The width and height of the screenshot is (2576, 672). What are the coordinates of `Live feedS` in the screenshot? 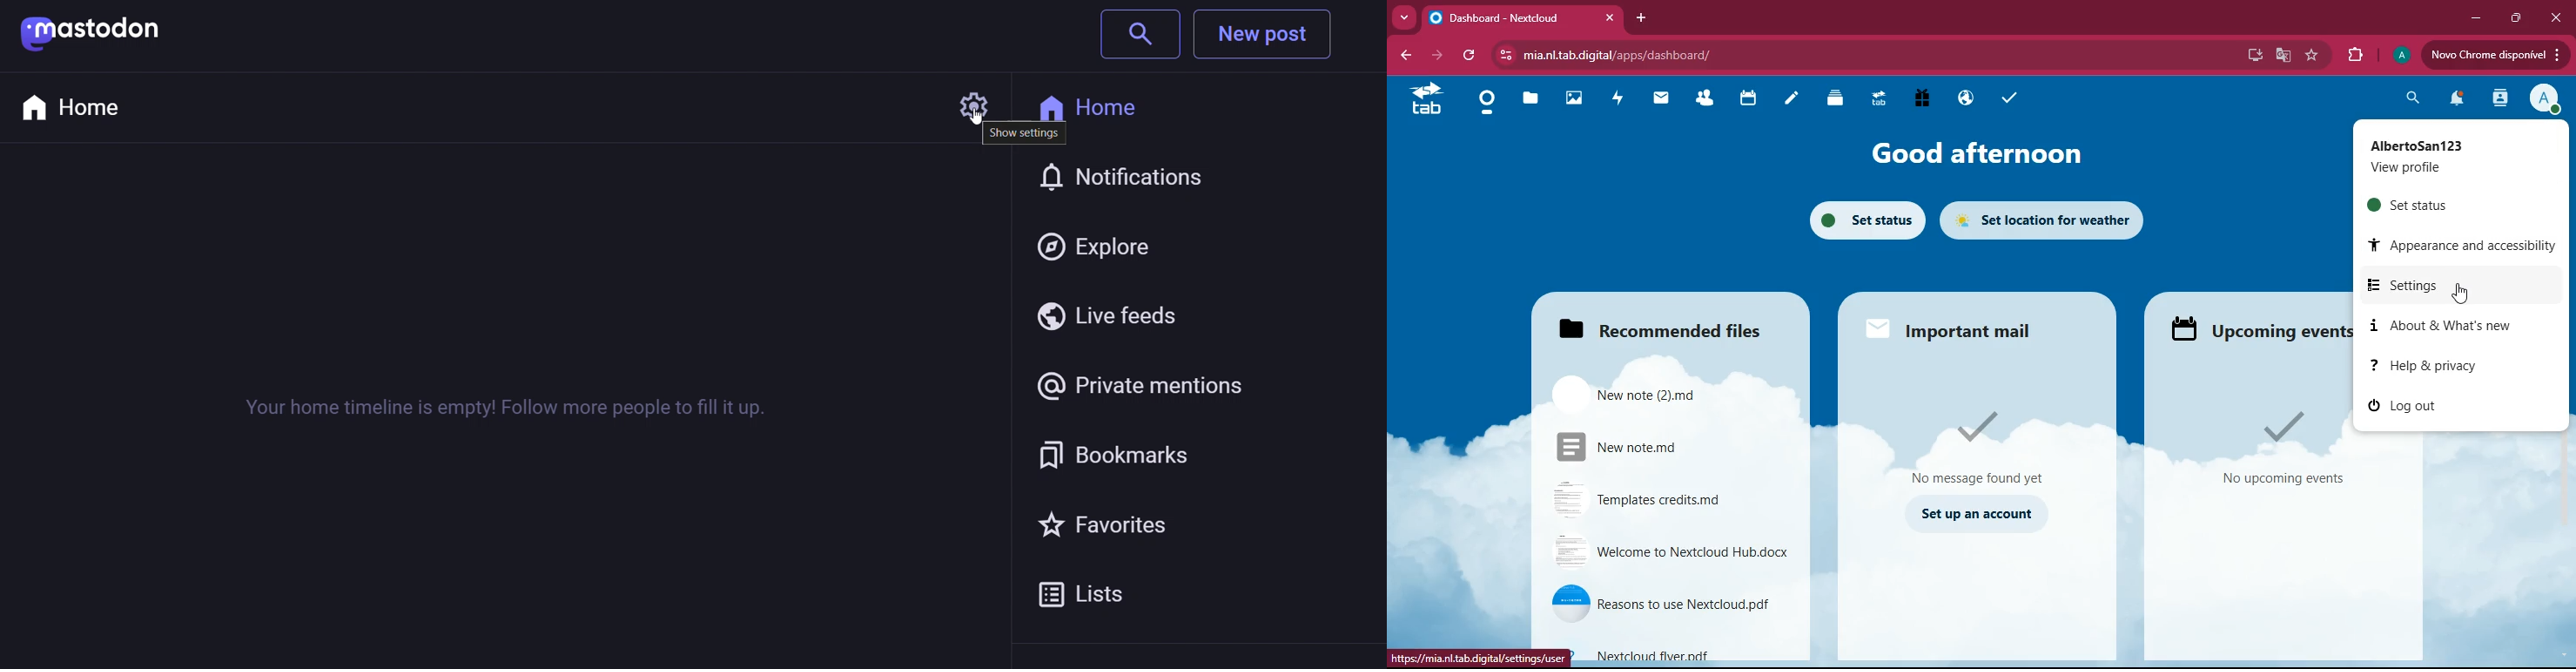 It's located at (1107, 314).